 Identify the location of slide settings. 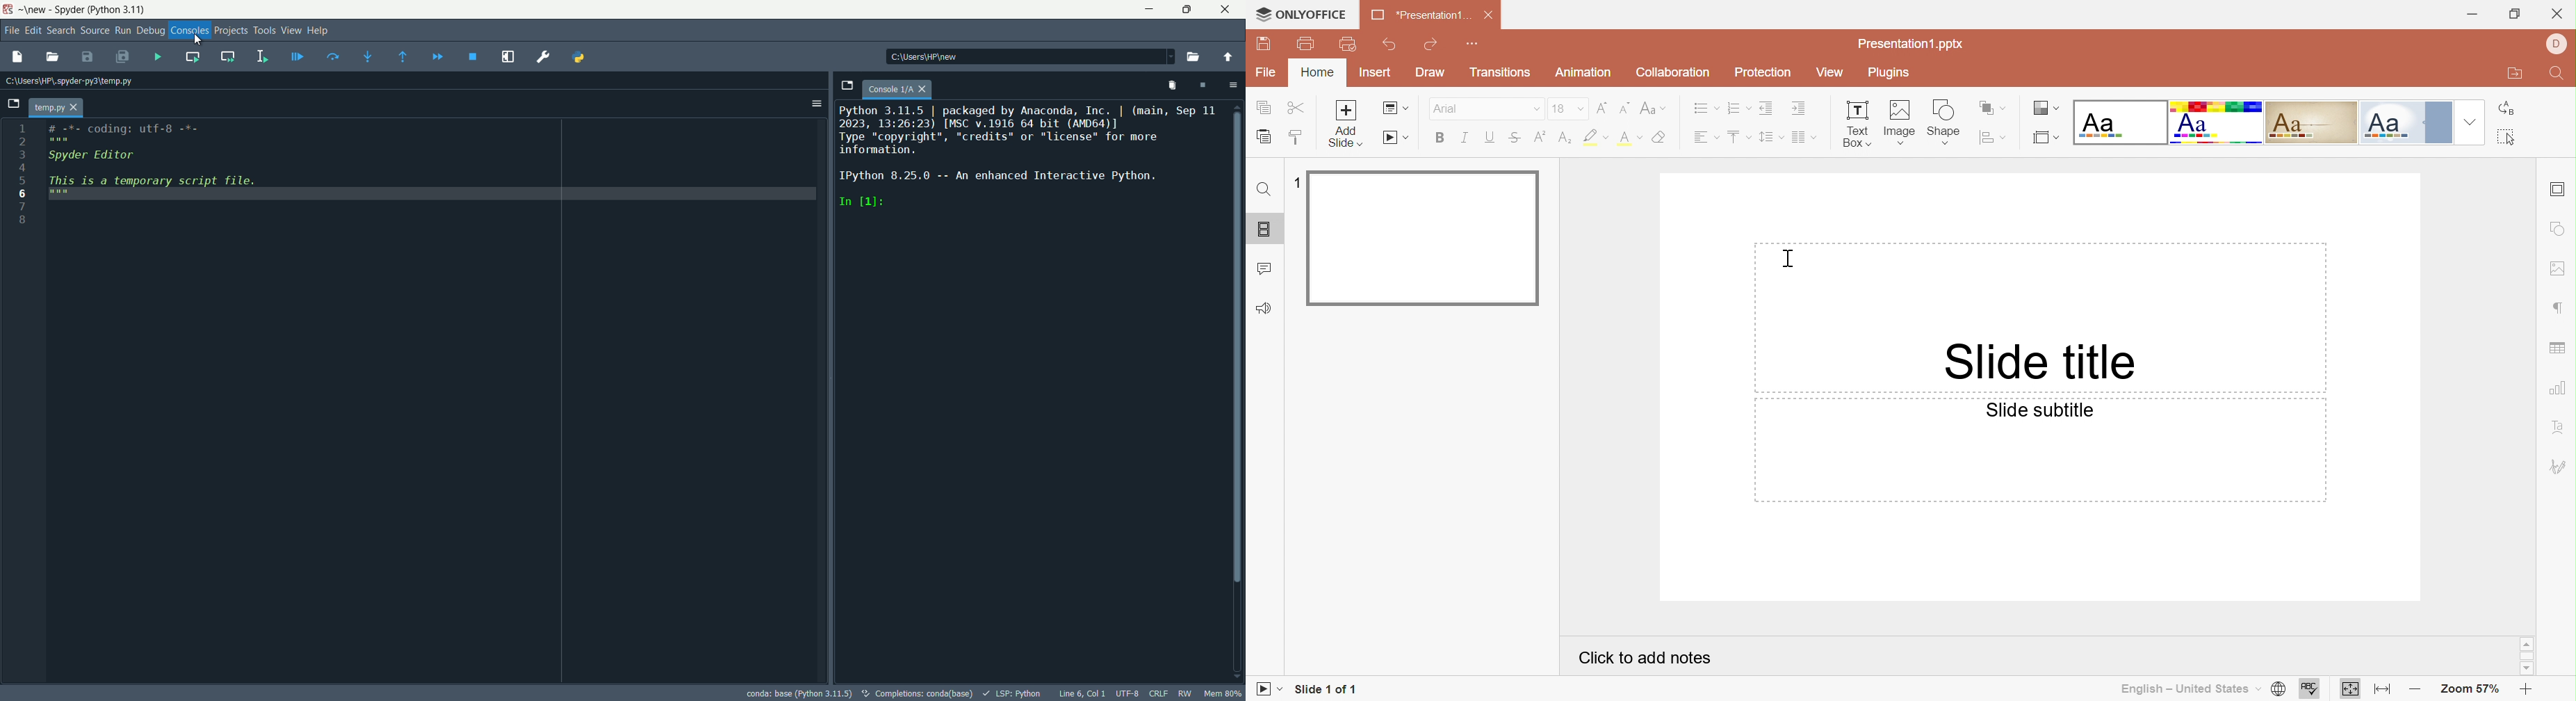
(2559, 188).